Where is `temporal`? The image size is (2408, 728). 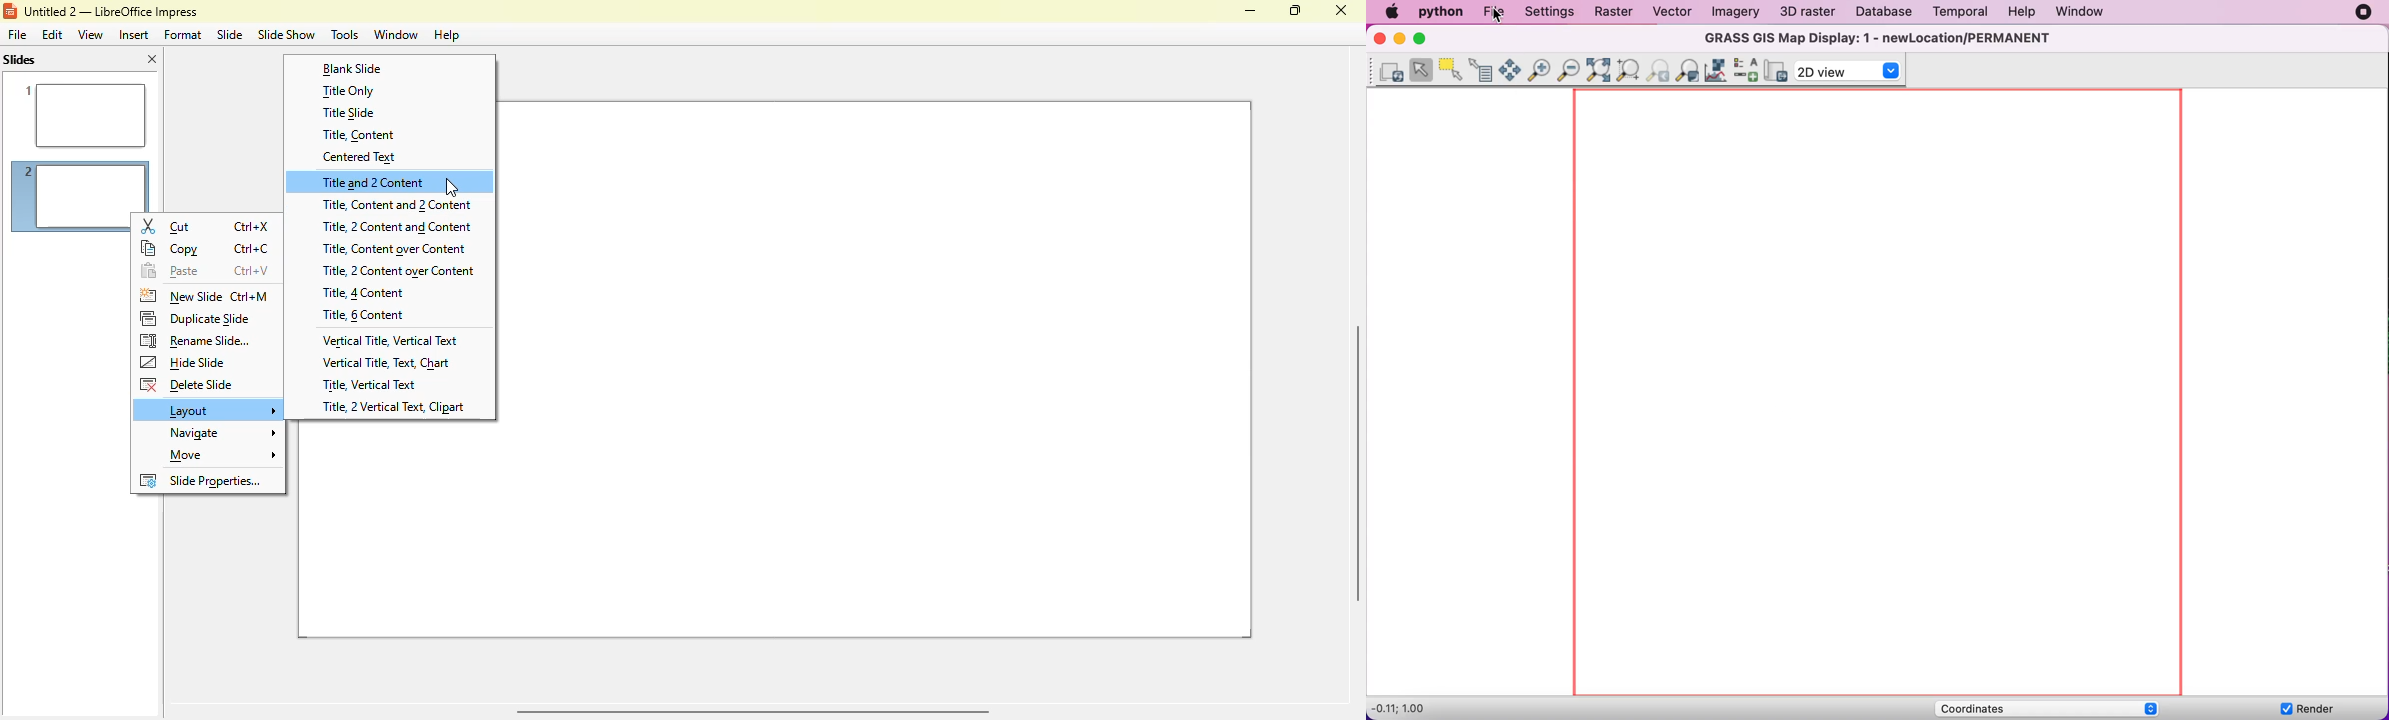
temporal is located at coordinates (1966, 13).